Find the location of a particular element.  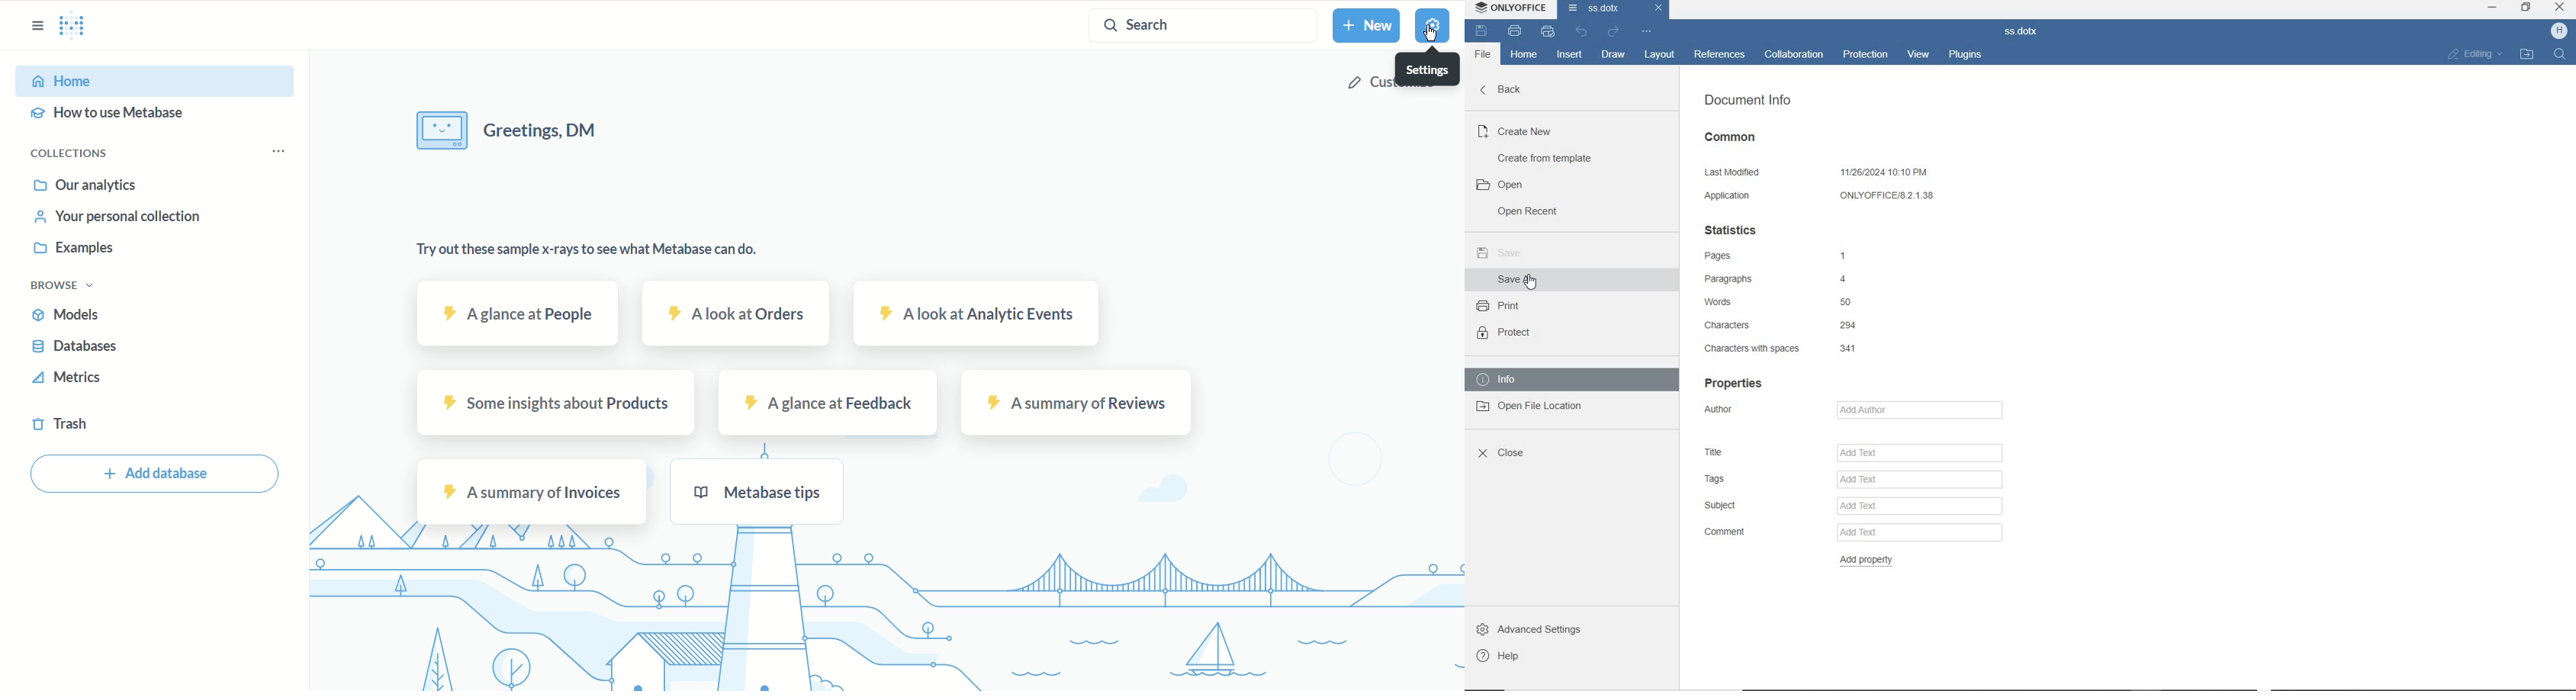

a summary of Invoices is located at coordinates (532, 493).